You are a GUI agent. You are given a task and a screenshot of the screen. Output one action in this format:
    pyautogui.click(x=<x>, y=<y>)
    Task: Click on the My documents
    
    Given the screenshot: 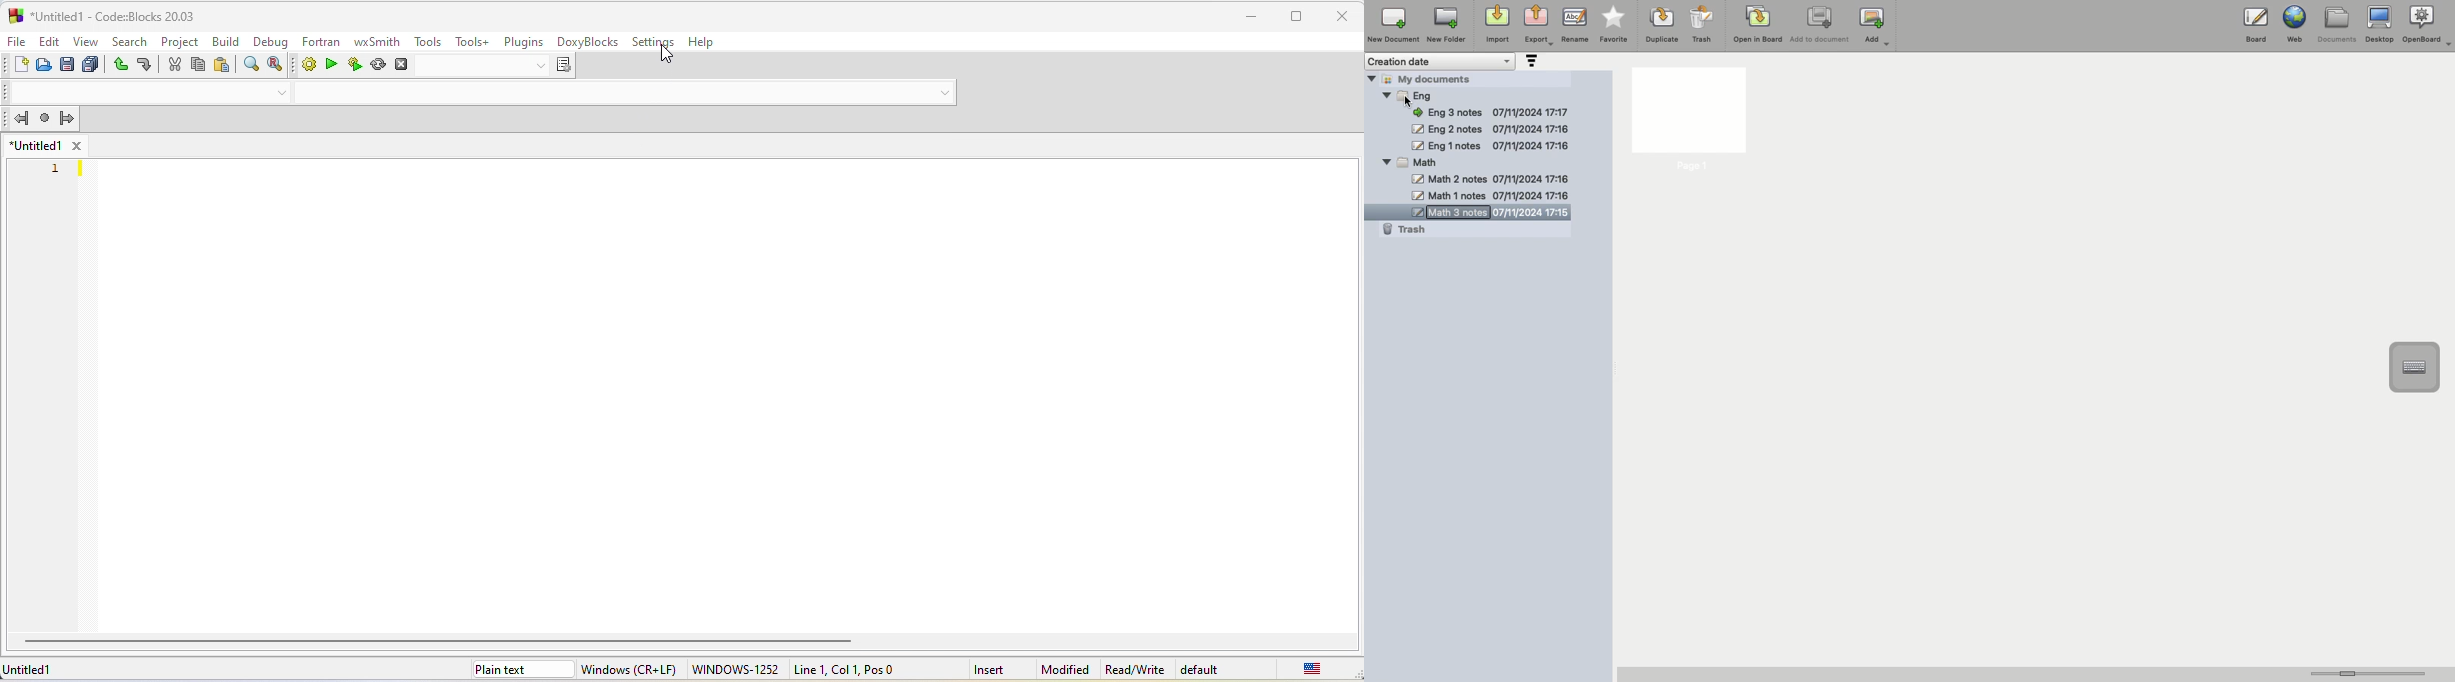 What is the action you would take?
    pyautogui.click(x=1437, y=78)
    